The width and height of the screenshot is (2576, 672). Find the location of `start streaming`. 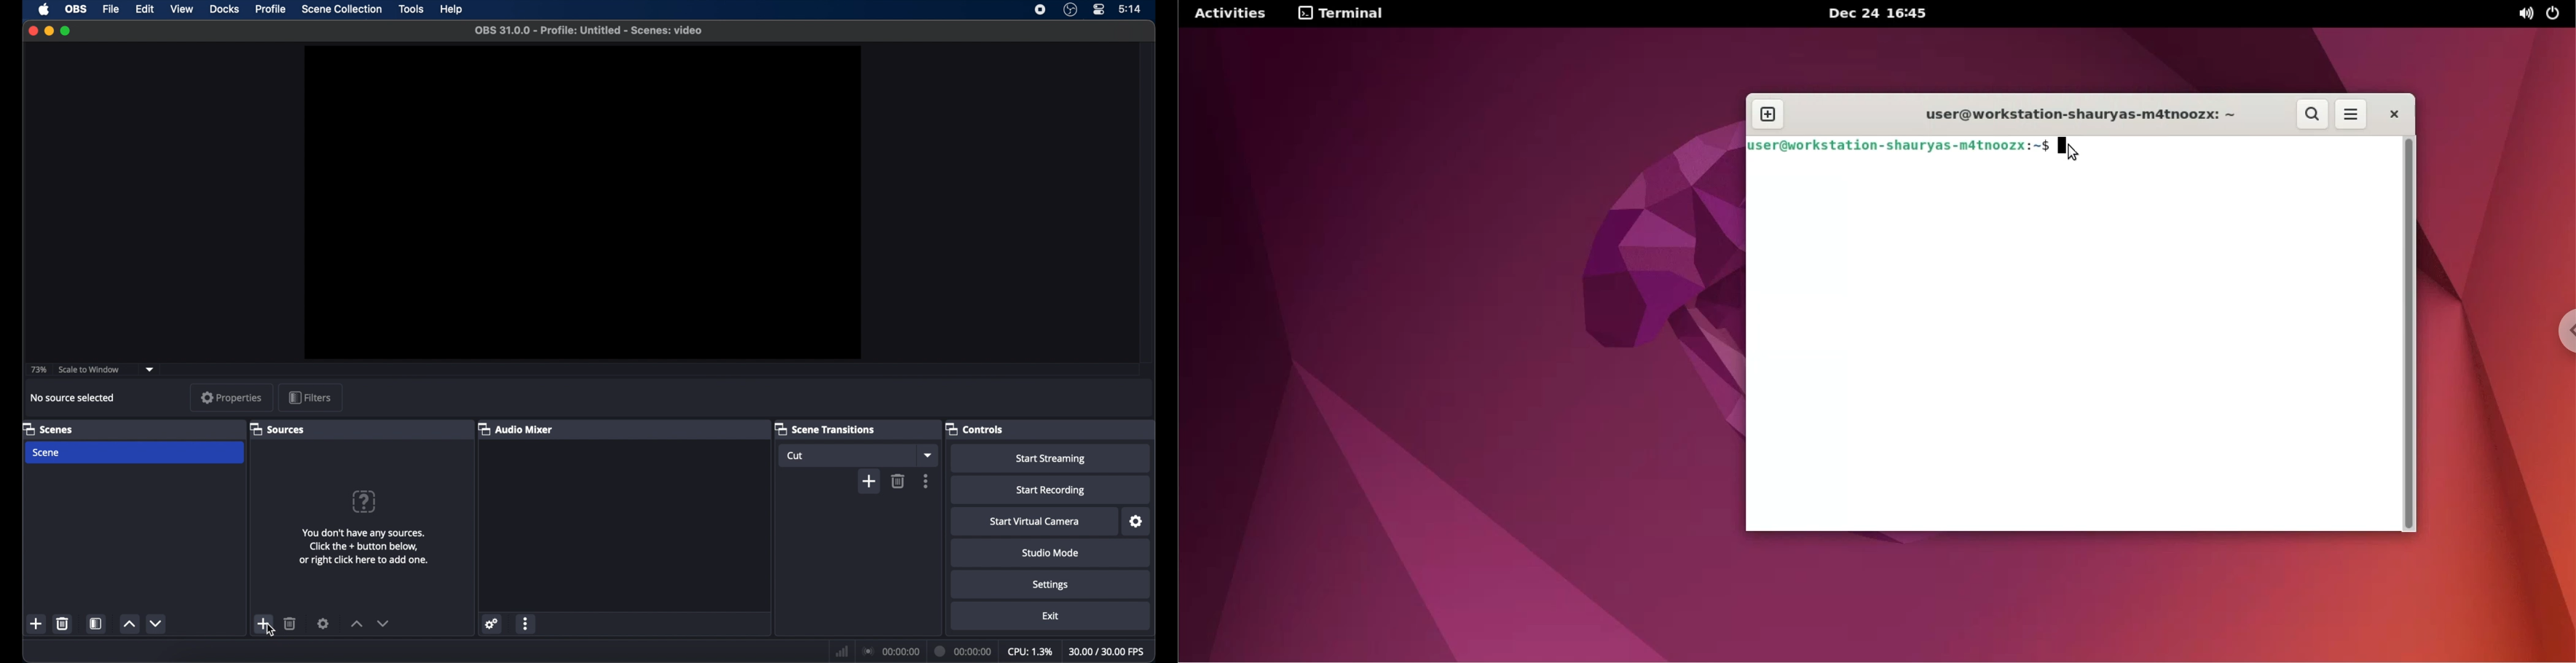

start streaming is located at coordinates (1052, 459).